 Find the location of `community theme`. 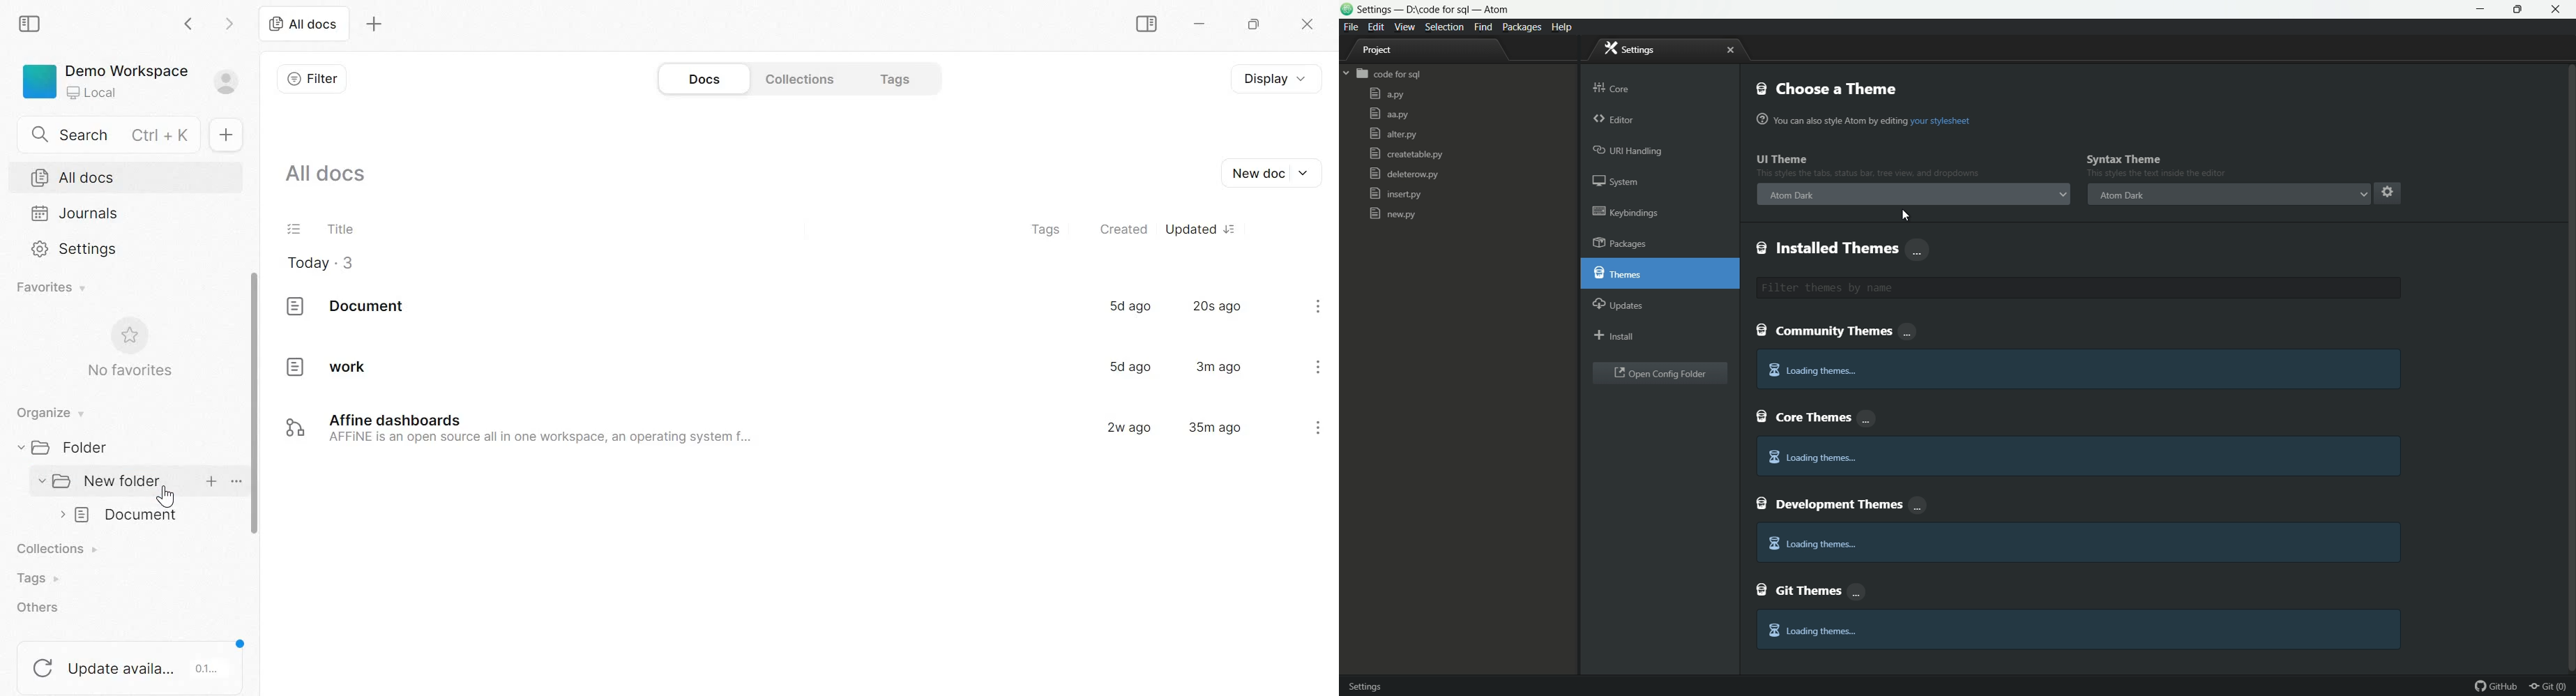

community theme is located at coordinates (1839, 332).